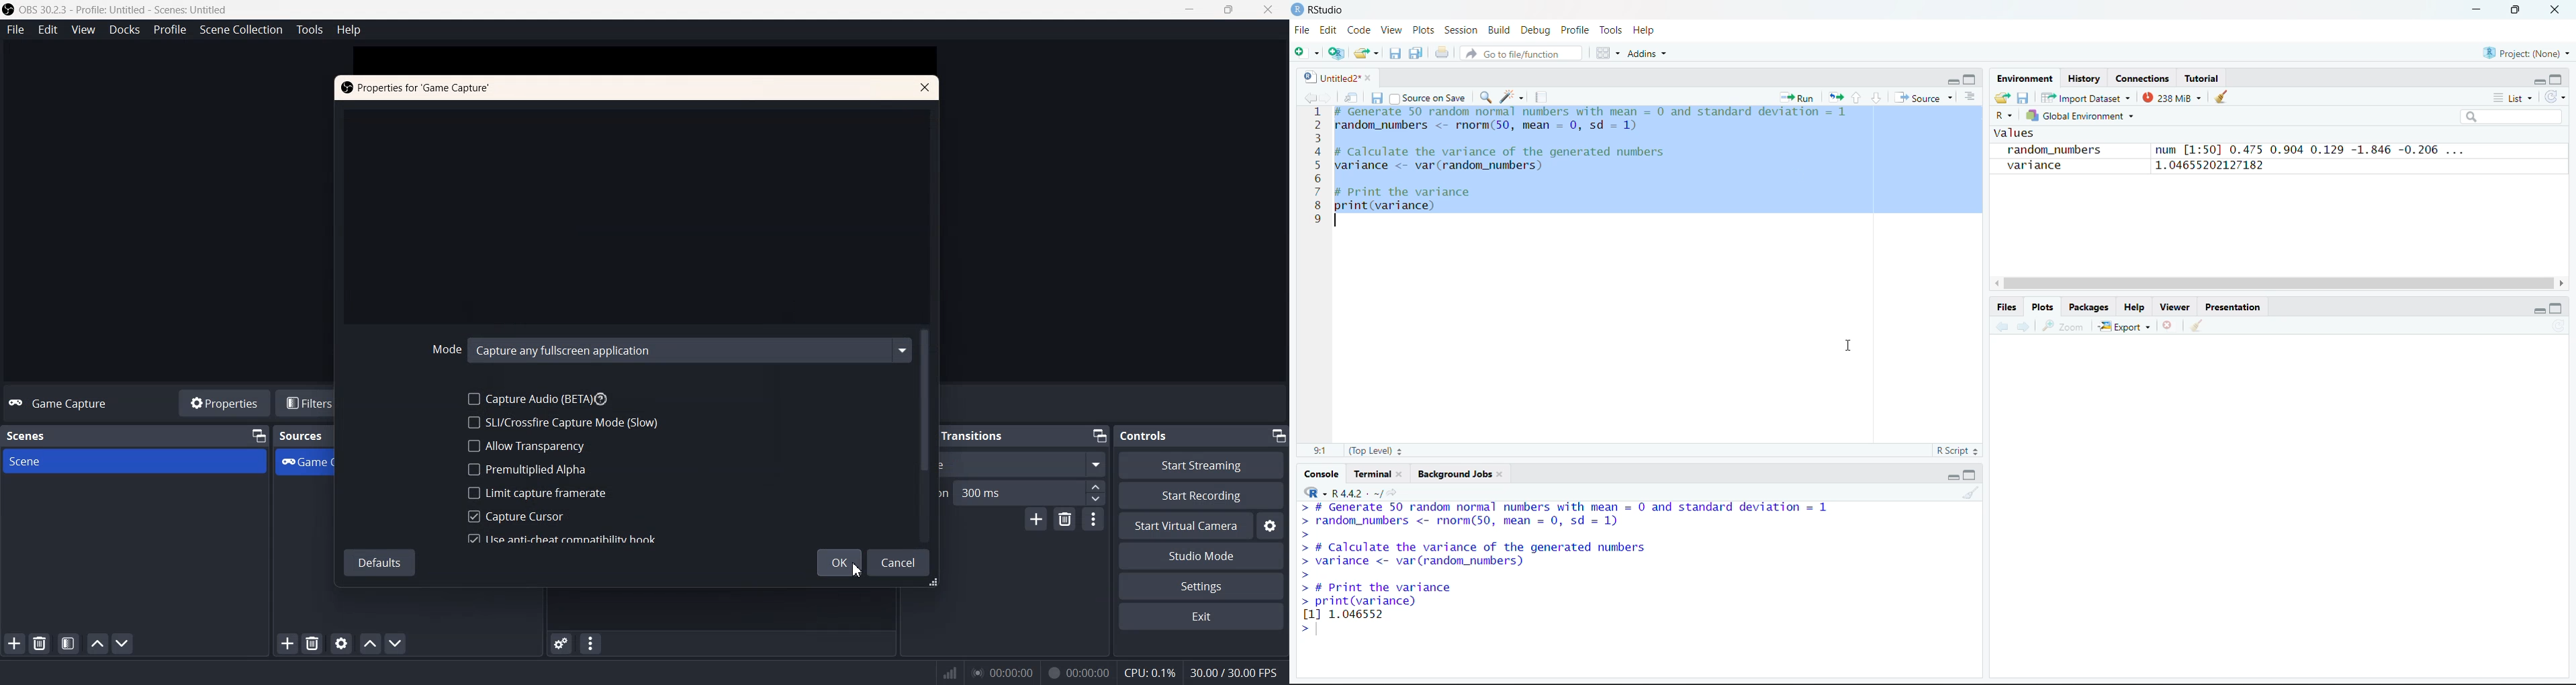 This screenshot has height=700, width=2576. Describe the element at coordinates (1203, 465) in the screenshot. I see `Start streaming` at that location.